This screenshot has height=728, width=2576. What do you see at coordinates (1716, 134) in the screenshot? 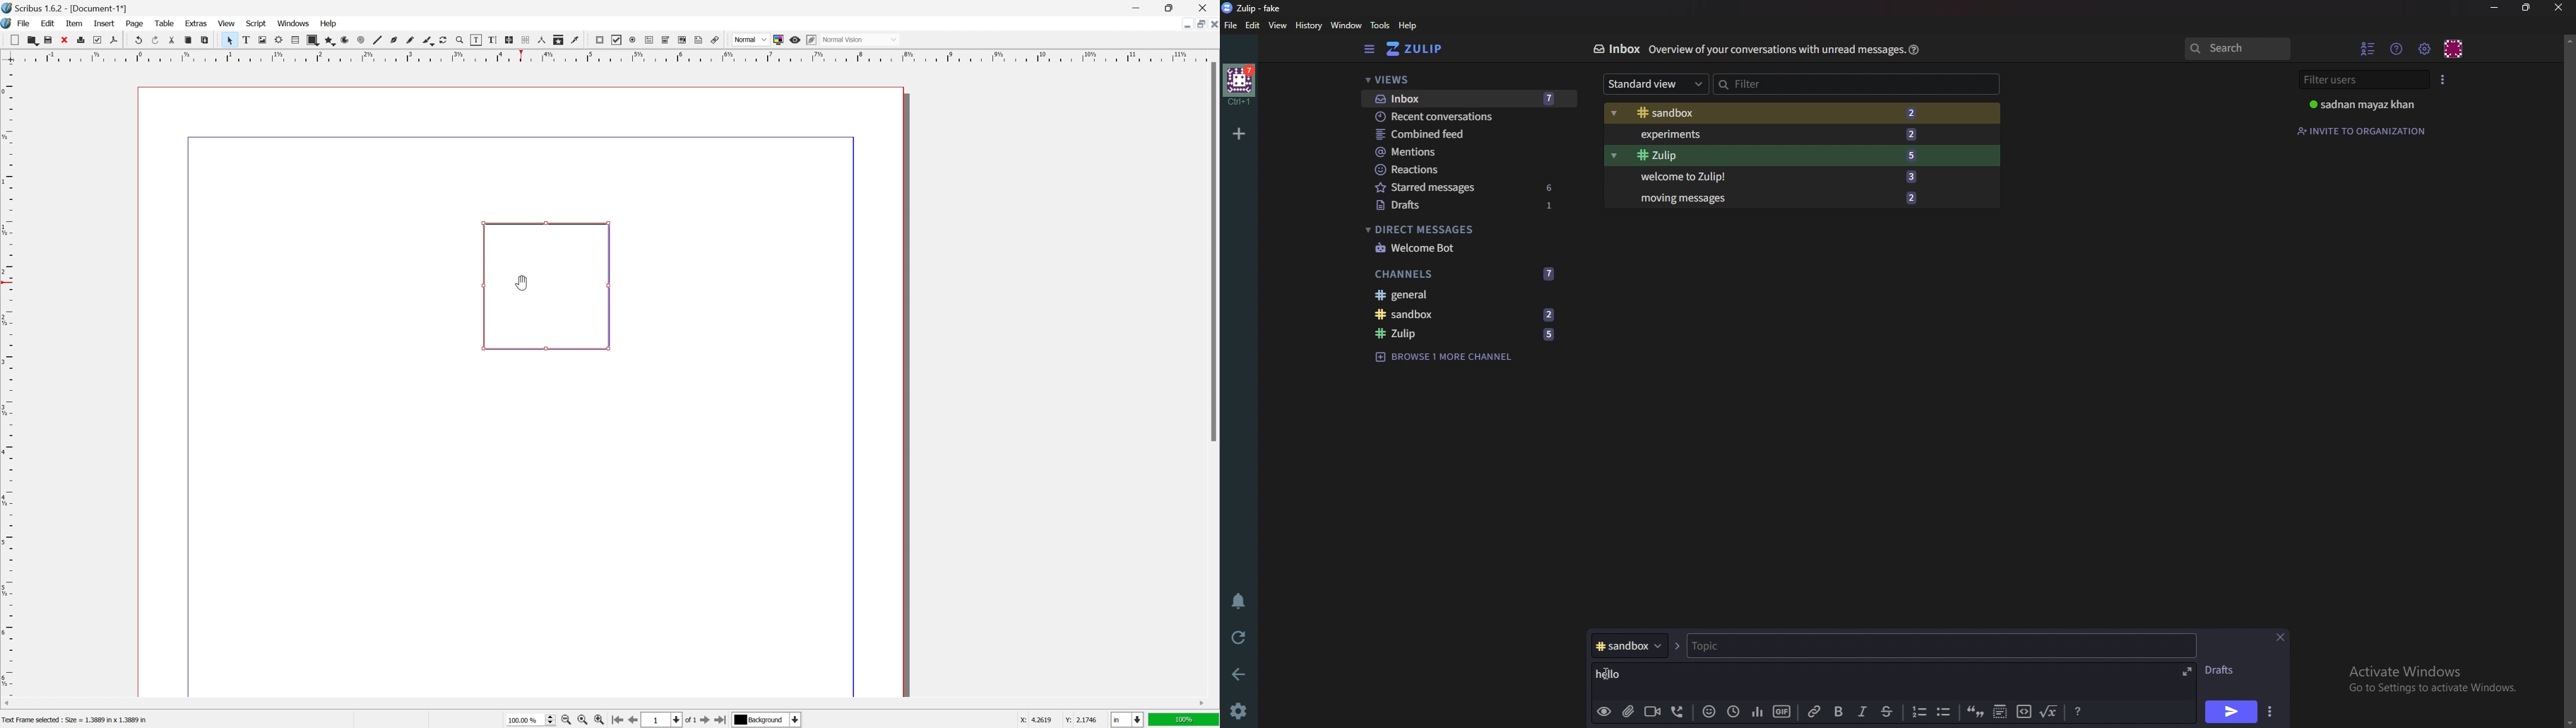
I see `Experiments` at bounding box center [1716, 134].